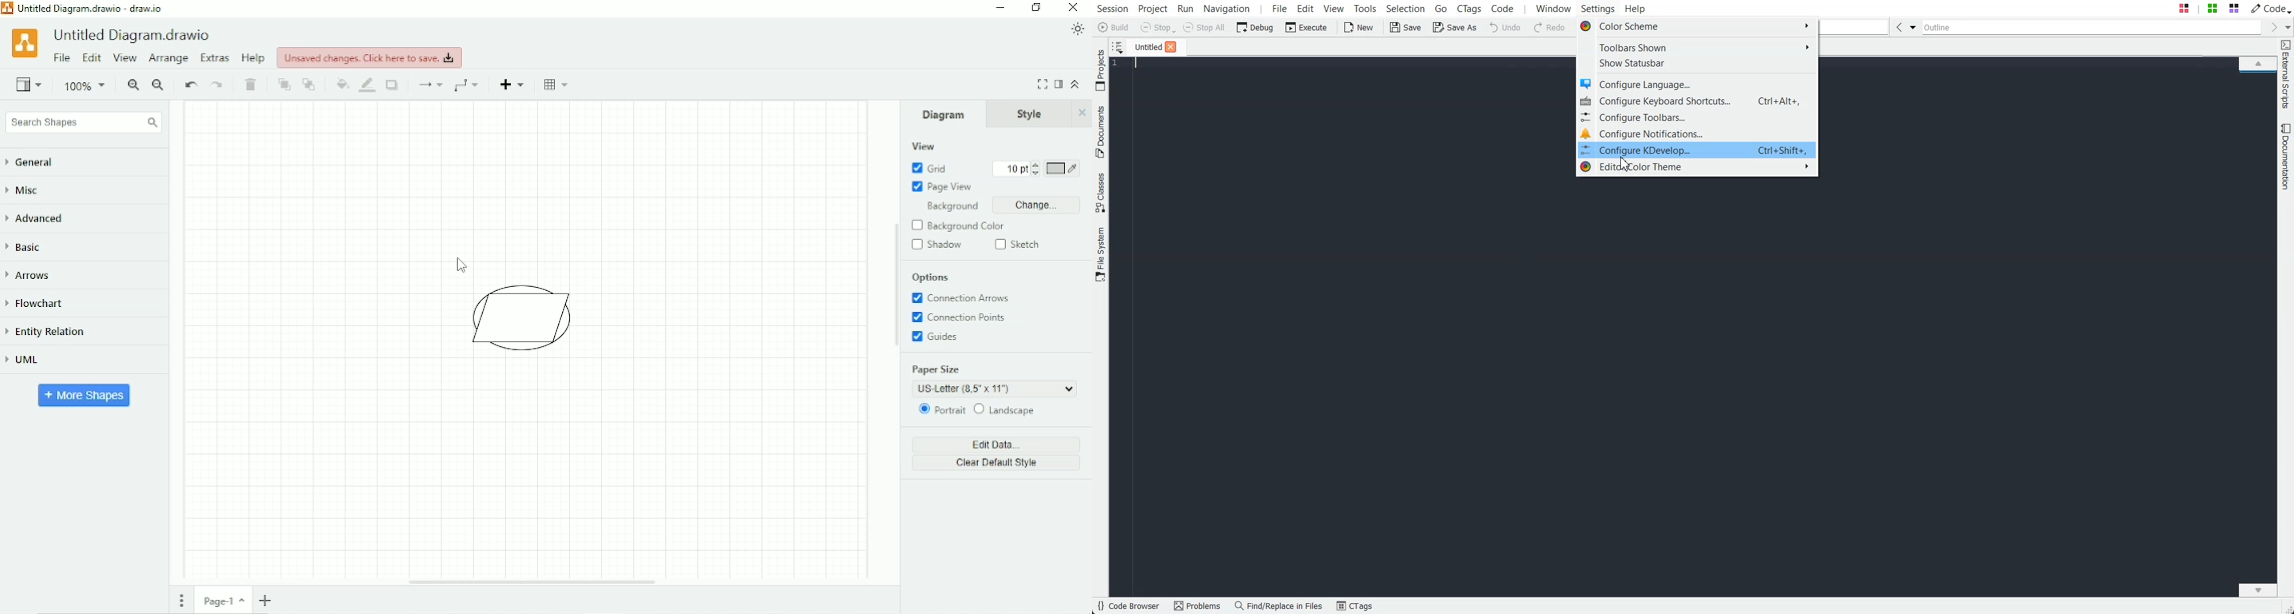  I want to click on UML, so click(31, 361).